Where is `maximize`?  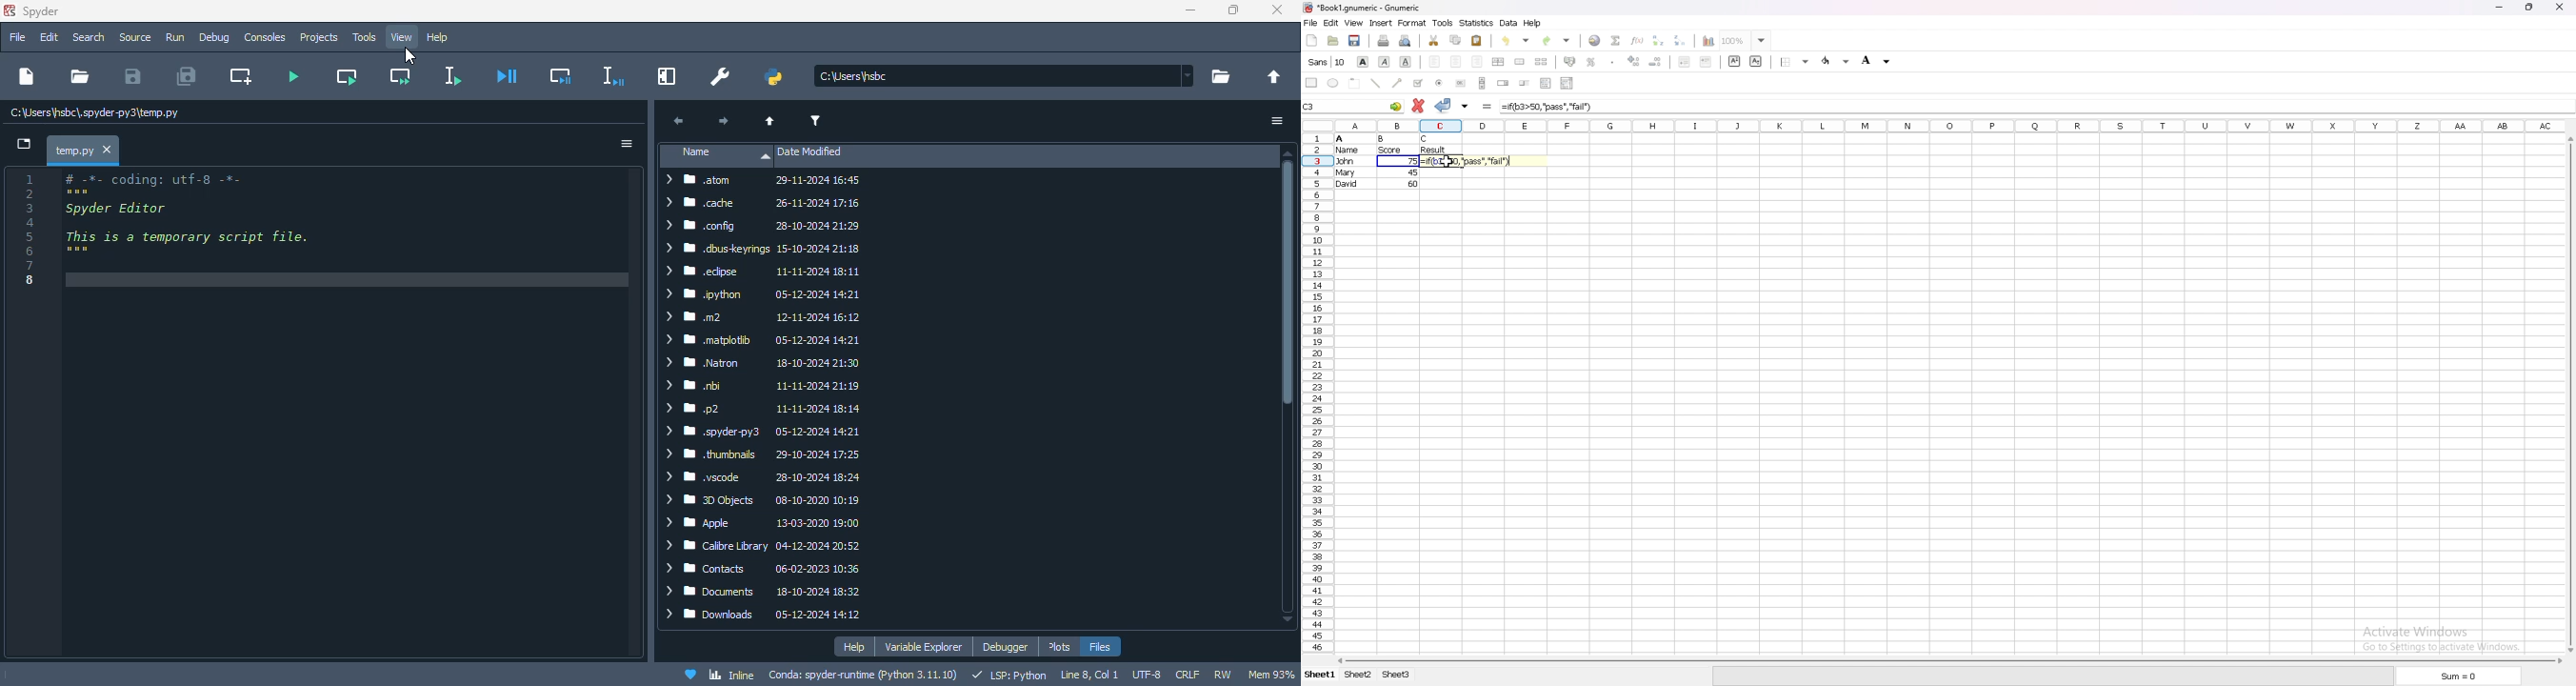
maximize is located at coordinates (1232, 10).